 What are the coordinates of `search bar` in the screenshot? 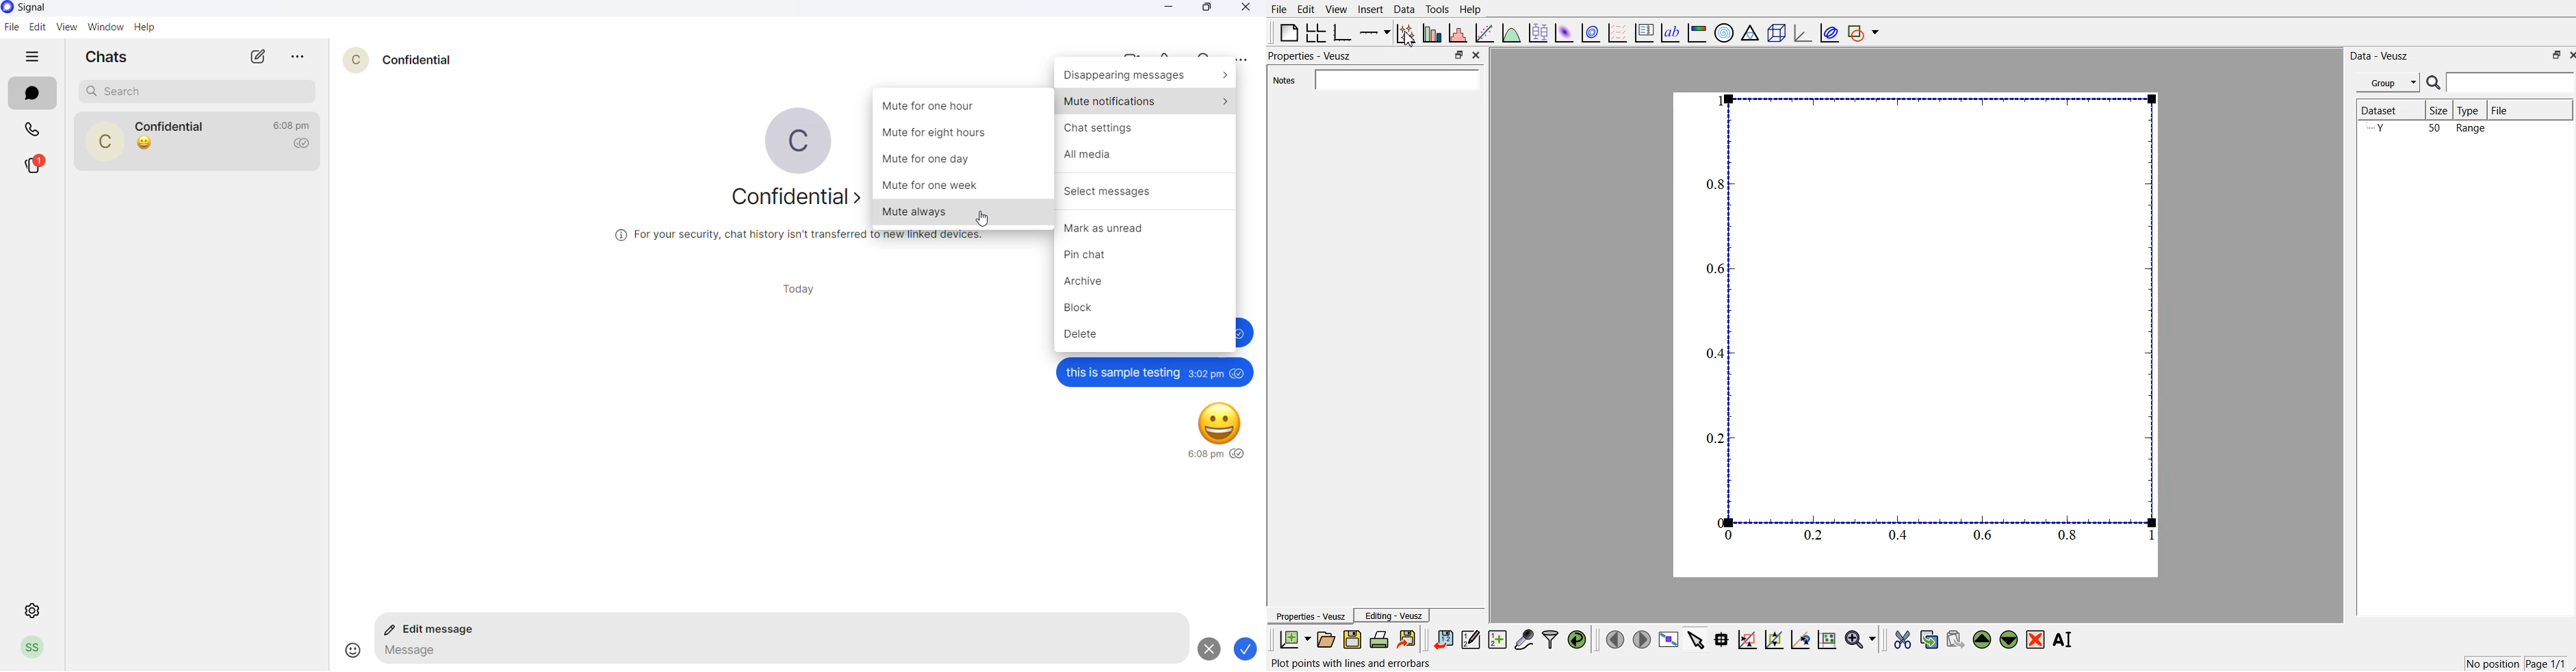 It's located at (2500, 82).